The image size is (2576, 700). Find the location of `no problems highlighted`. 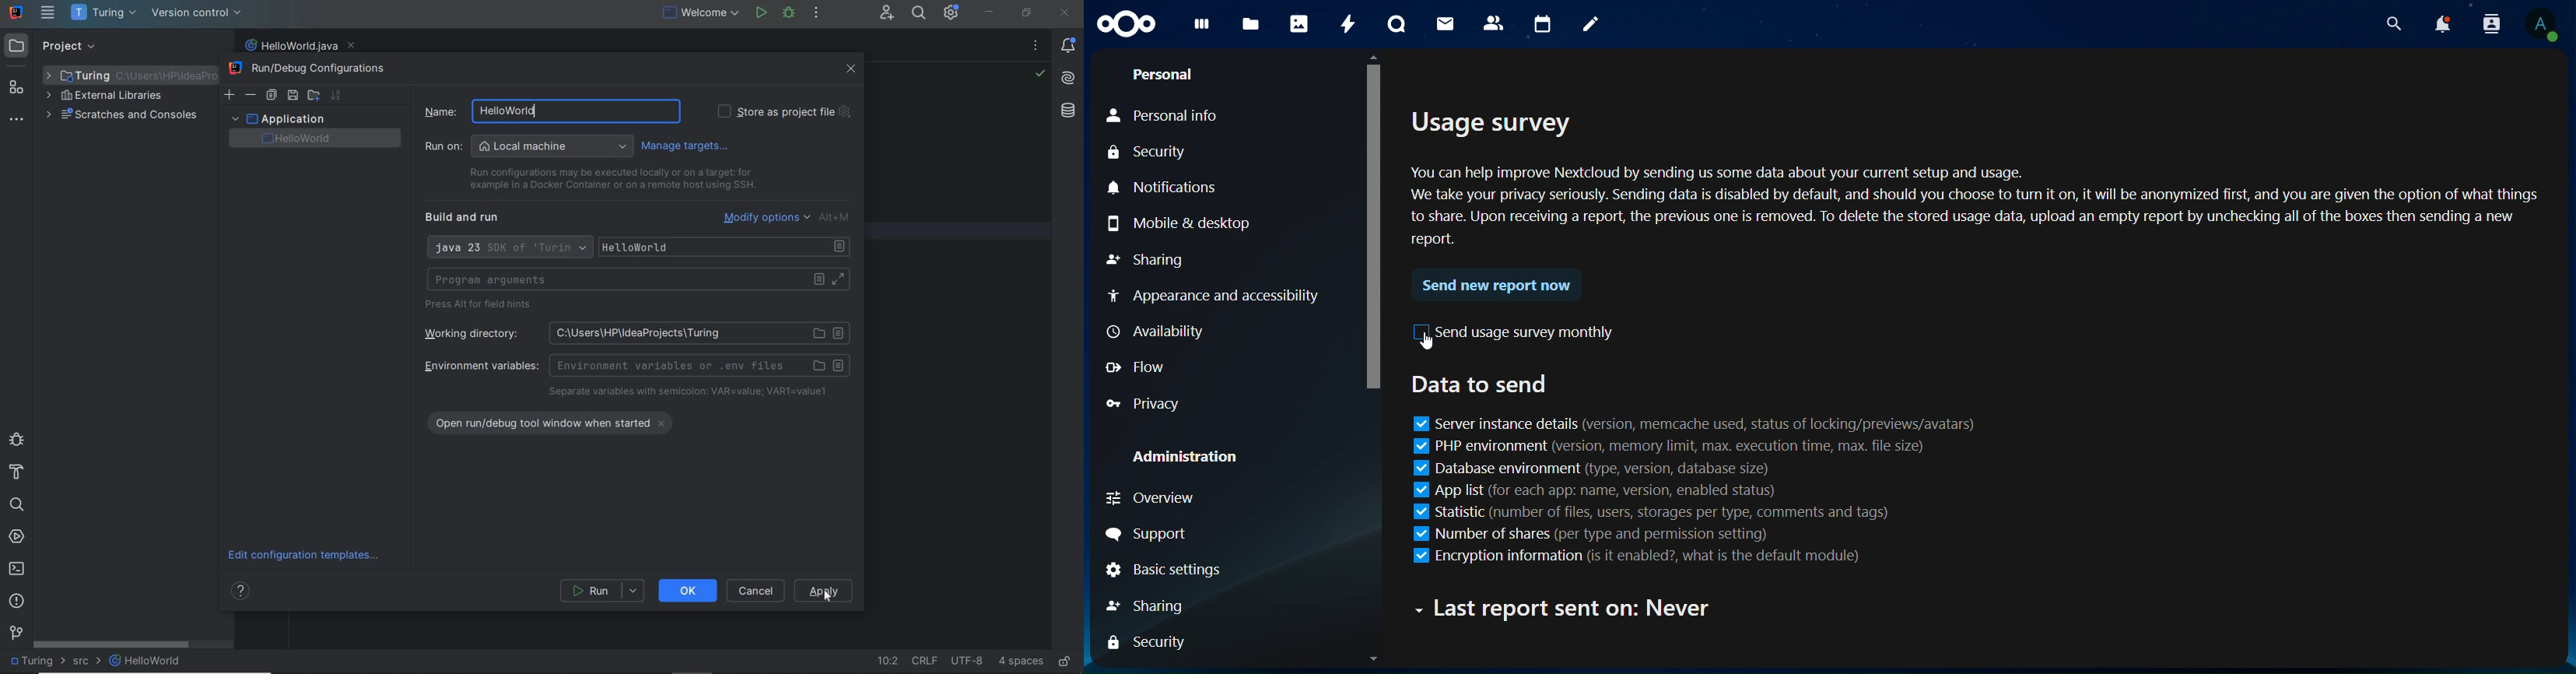

no problems highlighted is located at coordinates (1040, 74).